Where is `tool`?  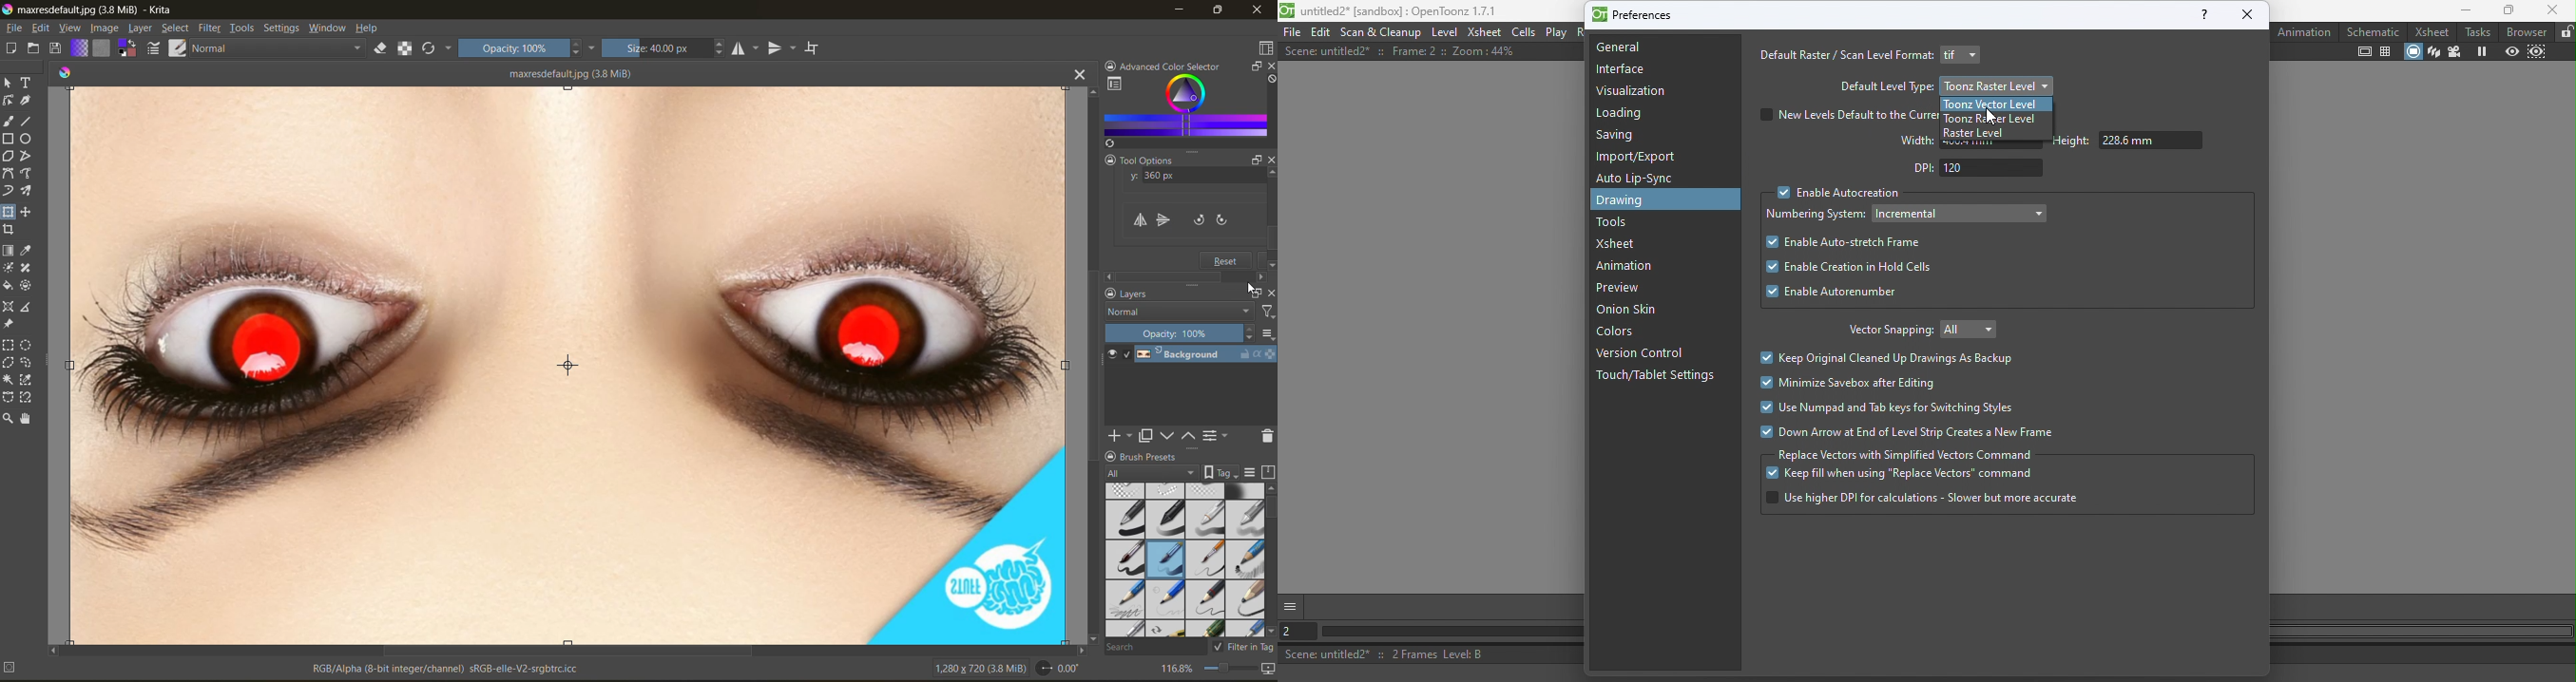 tool is located at coordinates (9, 418).